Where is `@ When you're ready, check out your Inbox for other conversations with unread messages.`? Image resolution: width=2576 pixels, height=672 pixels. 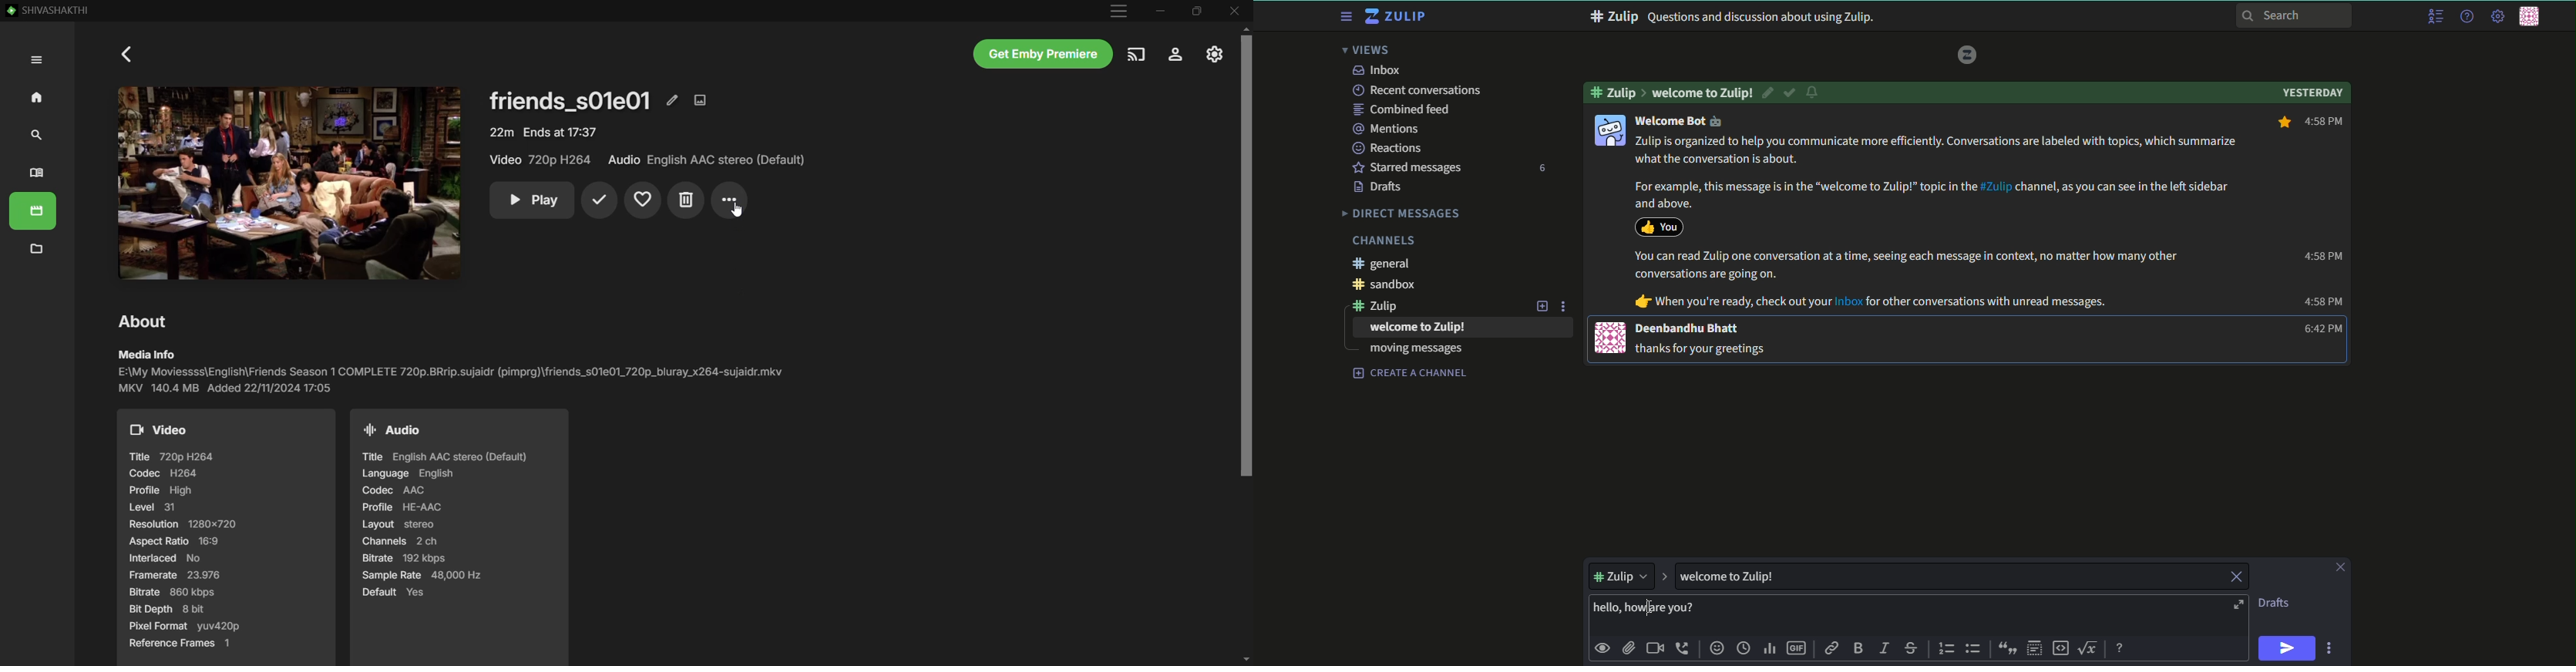
@ When you're ready, check out your Inbox for other conversations with unread messages. is located at coordinates (1871, 302).